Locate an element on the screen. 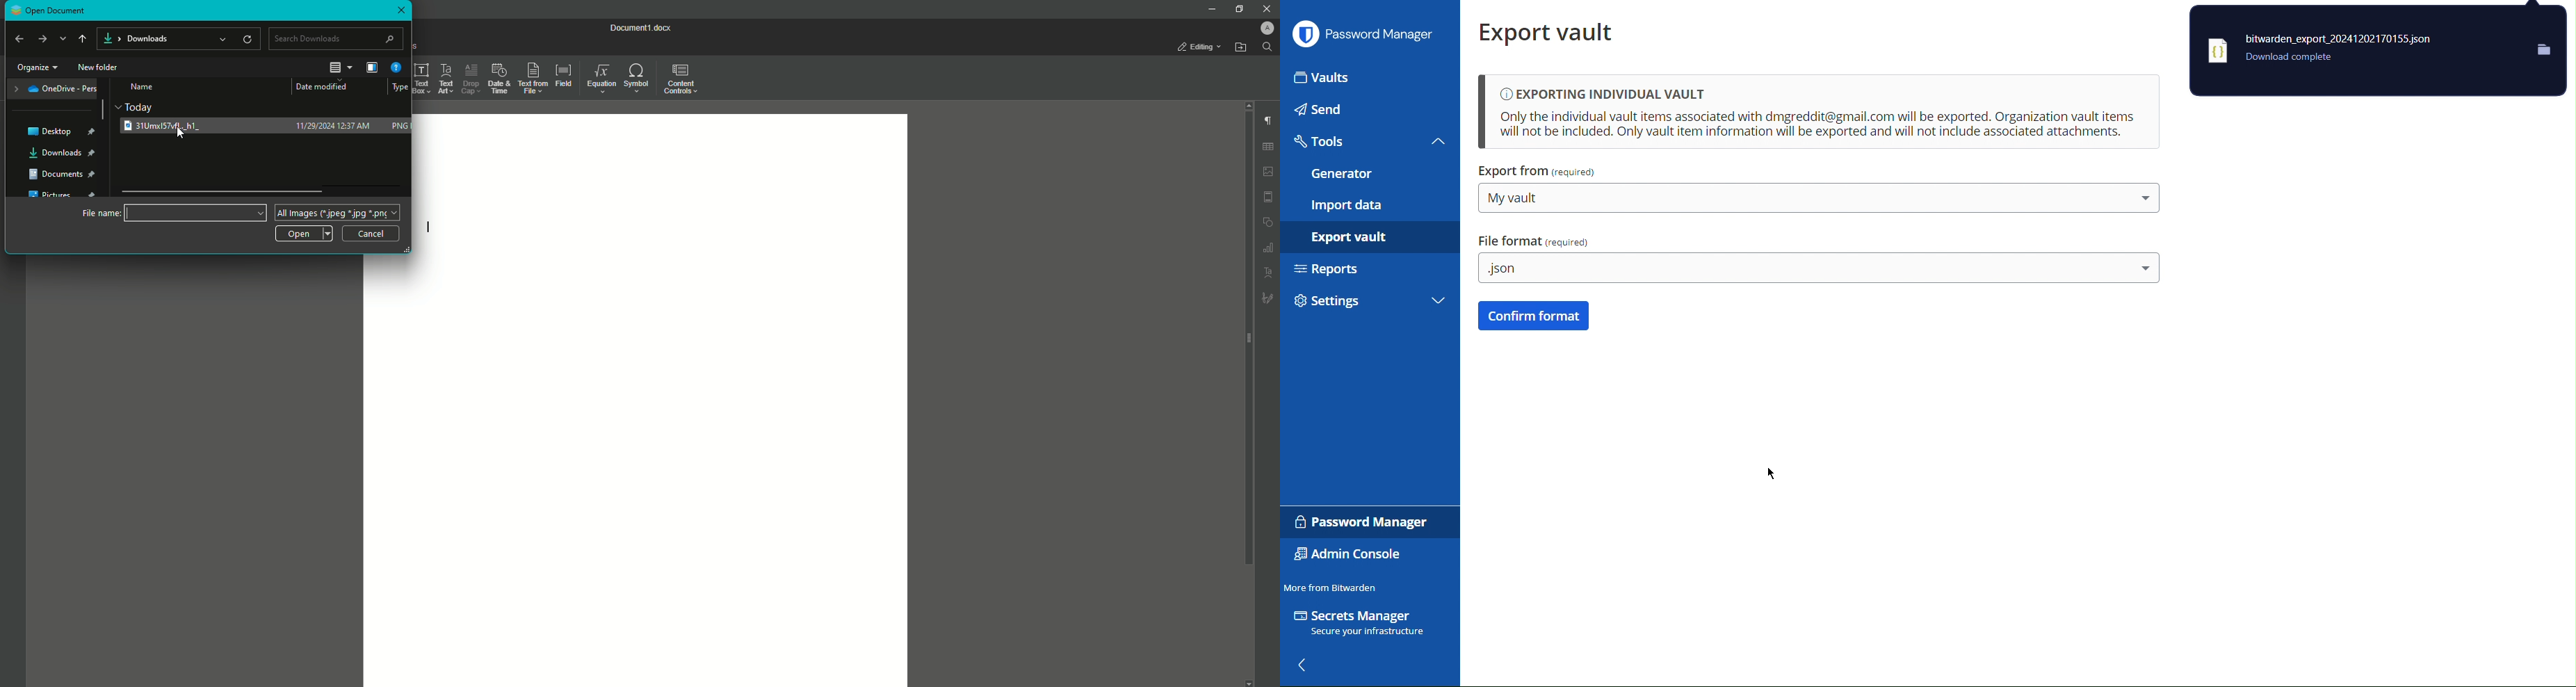 The image size is (2576, 700). File Format is located at coordinates (1533, 241).